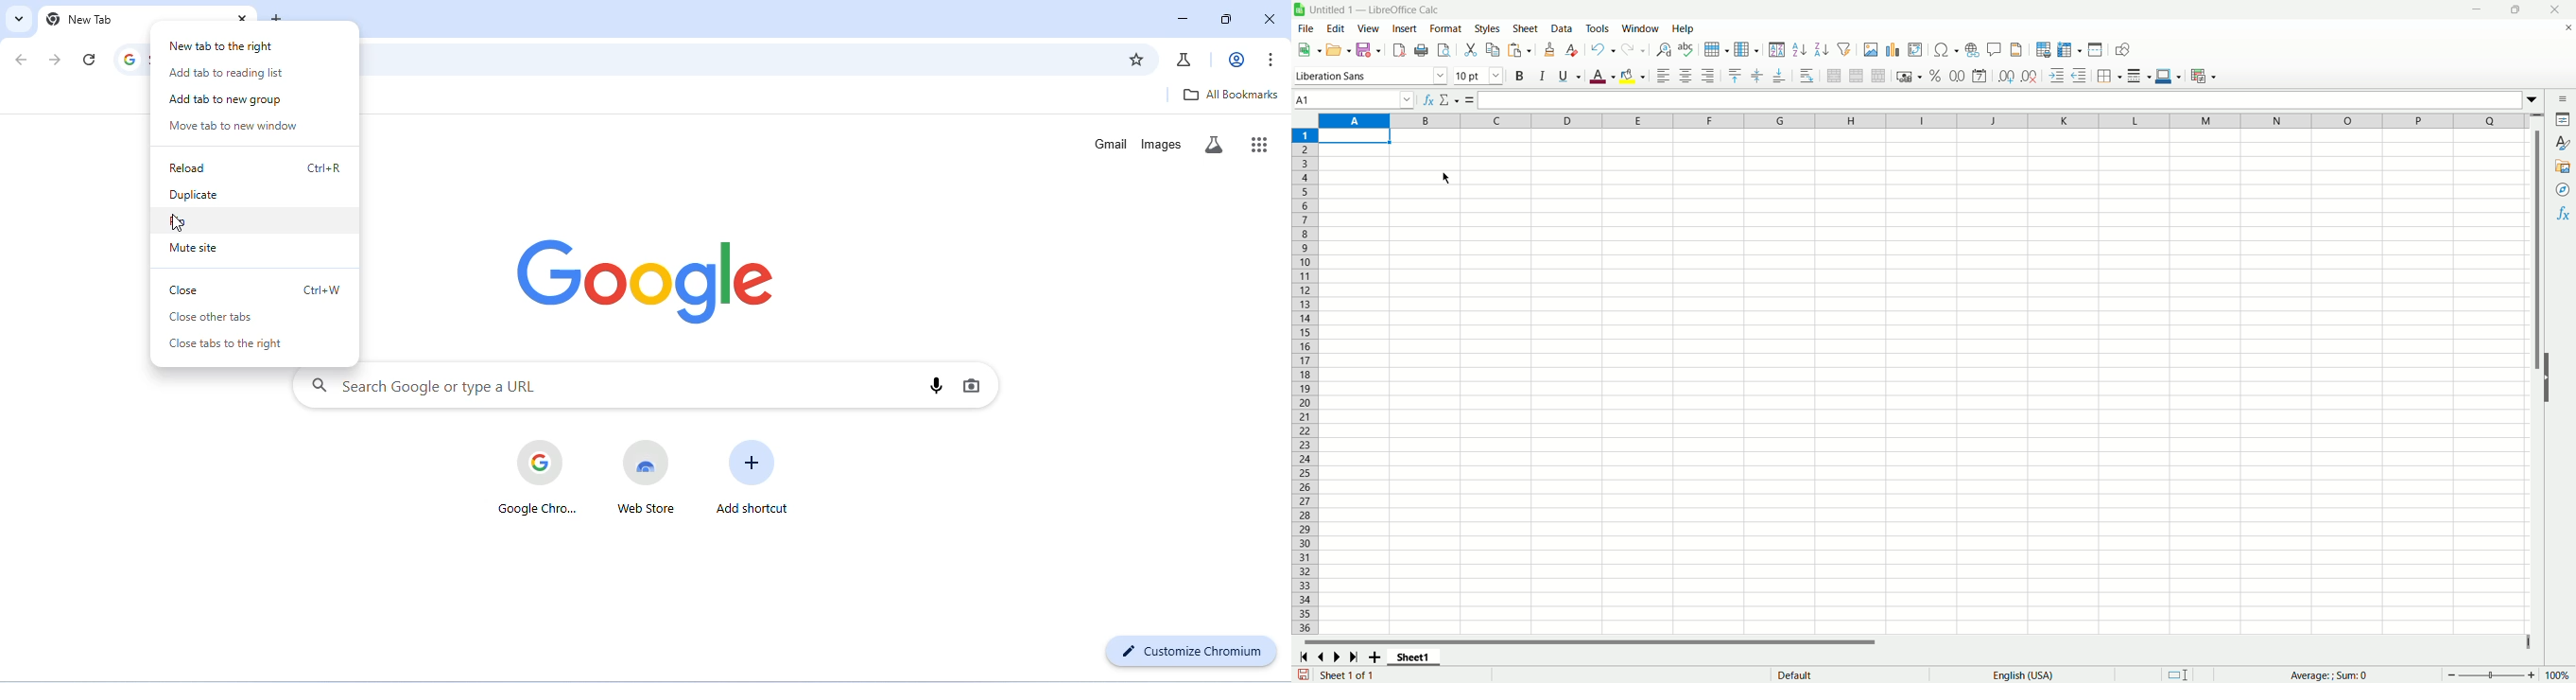 The width and height of the screenshot is (2576, 700). What do you see at coordinates (1447, 99) in the screenshot?
I see `select function` at bounding box center [1447, 99].